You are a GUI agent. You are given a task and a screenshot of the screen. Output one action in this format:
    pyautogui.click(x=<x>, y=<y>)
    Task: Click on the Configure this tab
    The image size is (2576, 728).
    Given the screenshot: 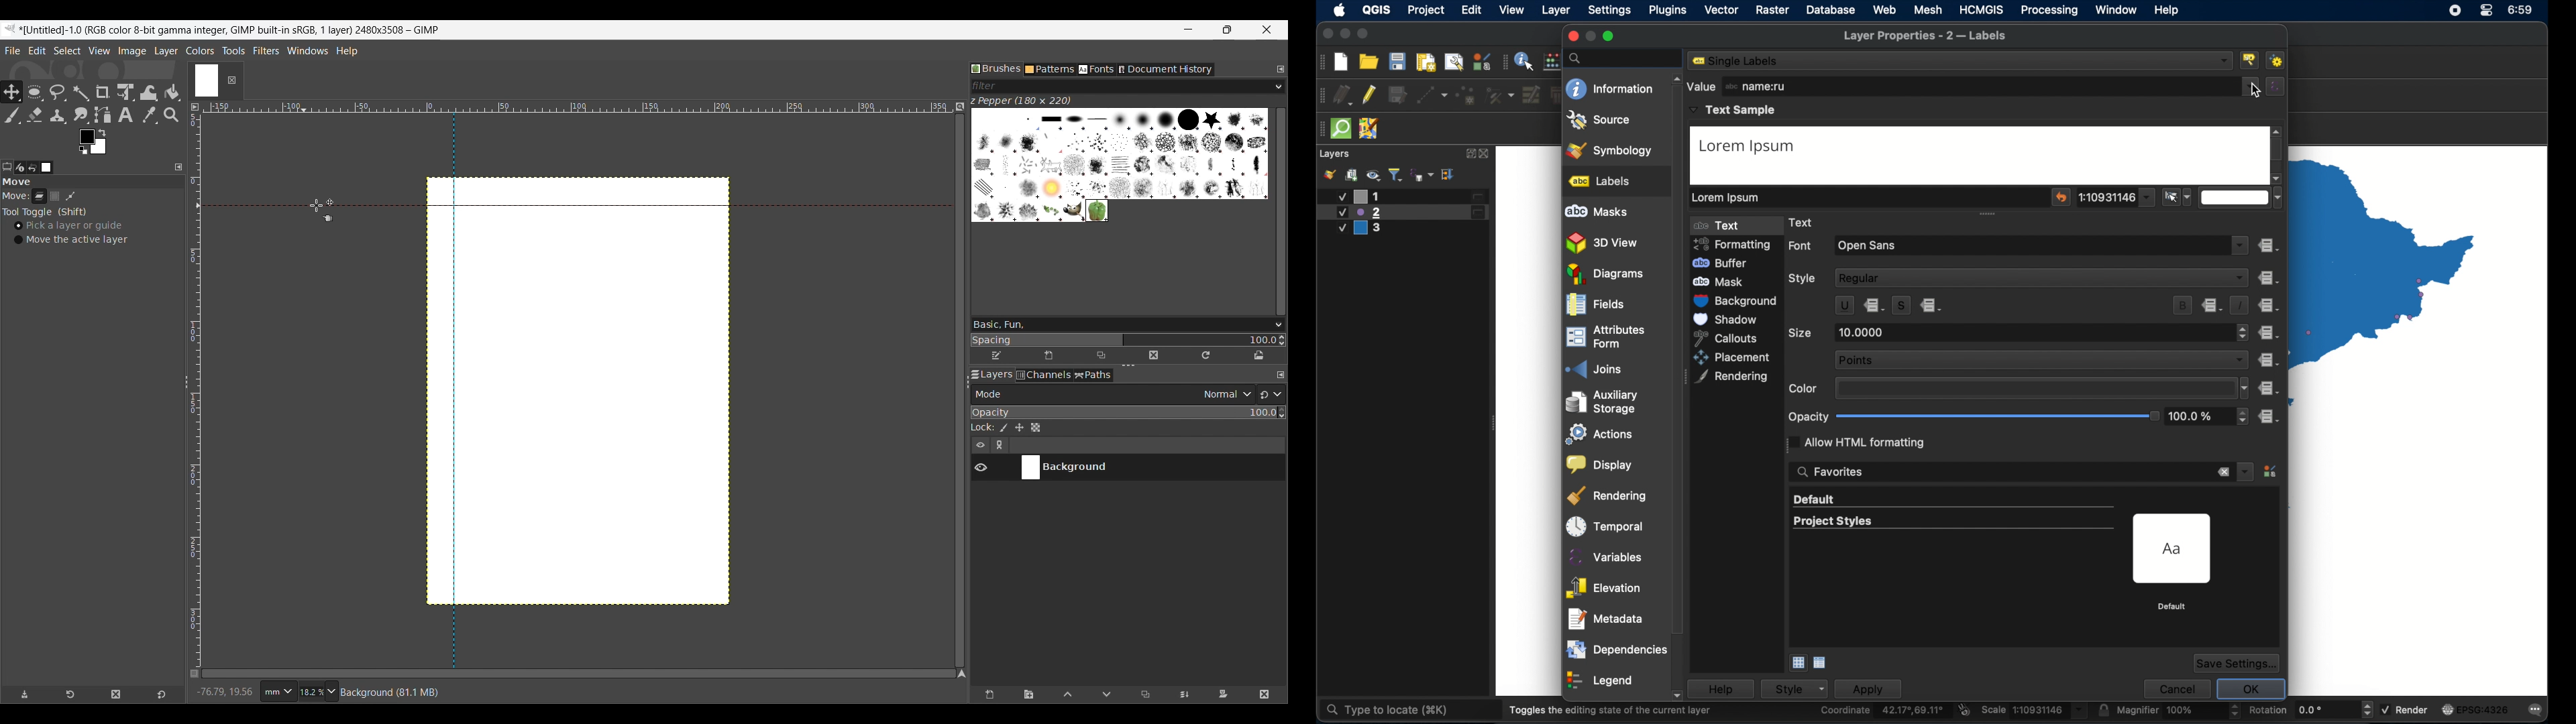 What is the action you would take?
    pyautogui.click(x=1280, y=375)
    